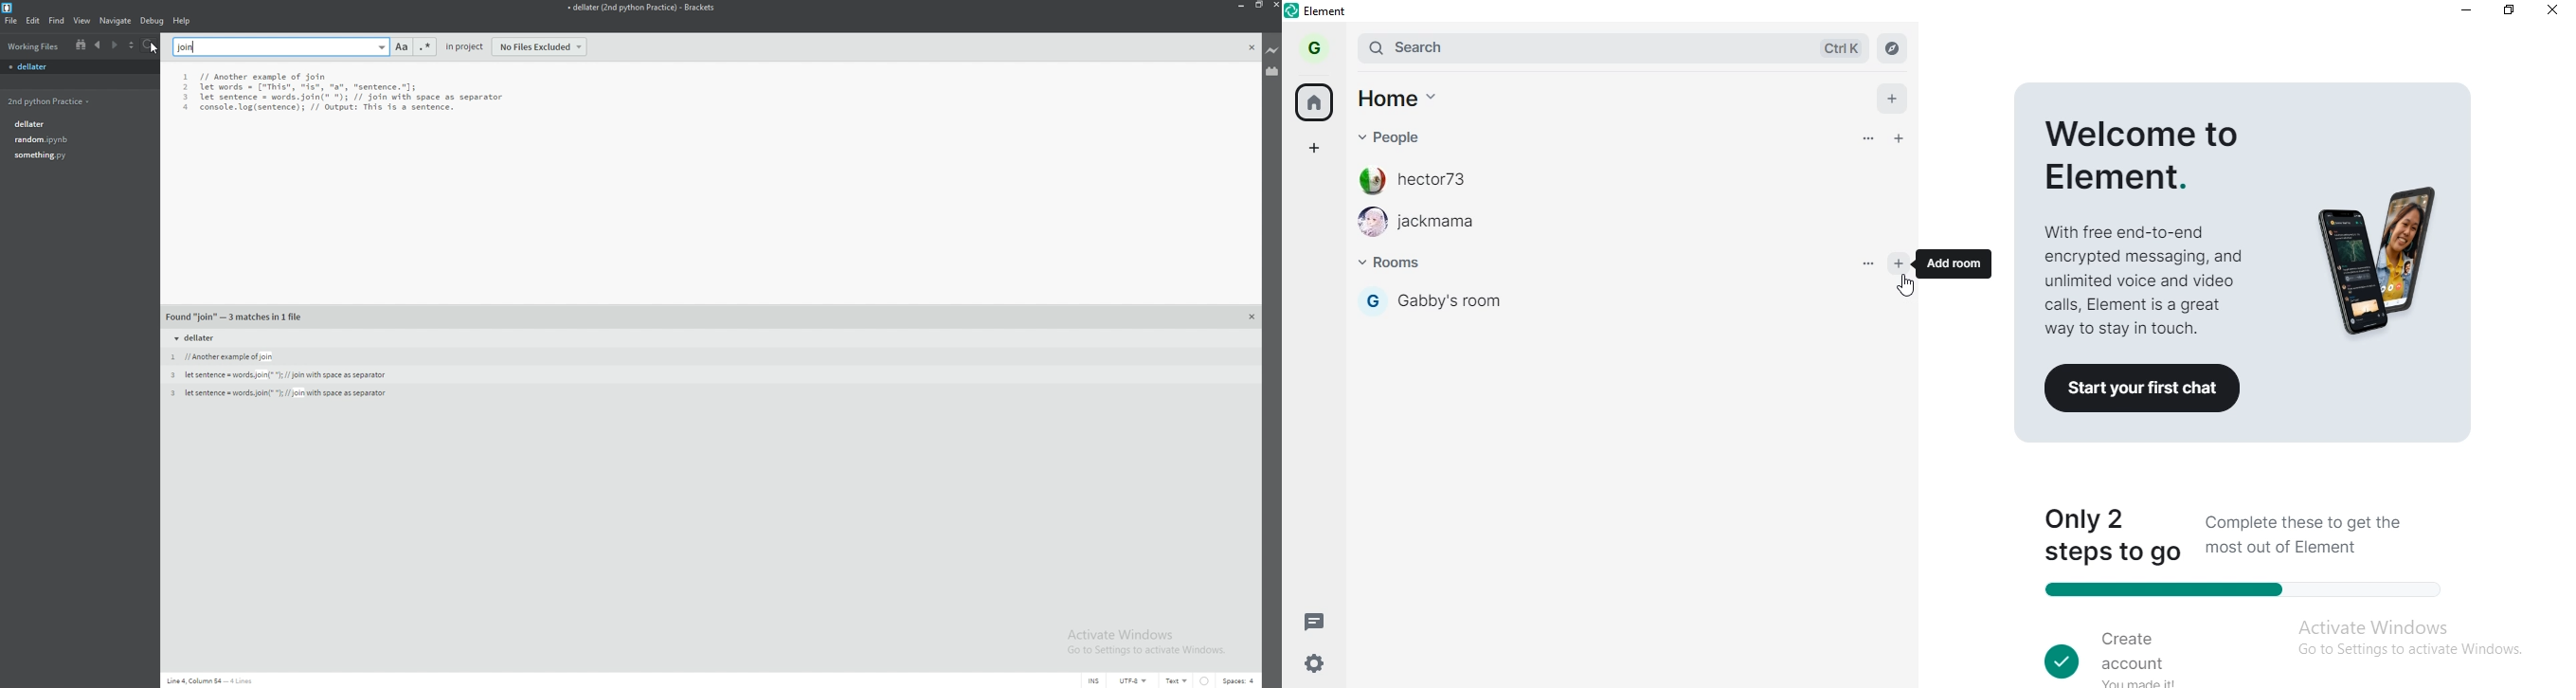 The width and height of the screenshot is (2576, 700). What do you see at coordinates (154, 46) in the screenshot?
I see `search` at bounding box center [154, 46].